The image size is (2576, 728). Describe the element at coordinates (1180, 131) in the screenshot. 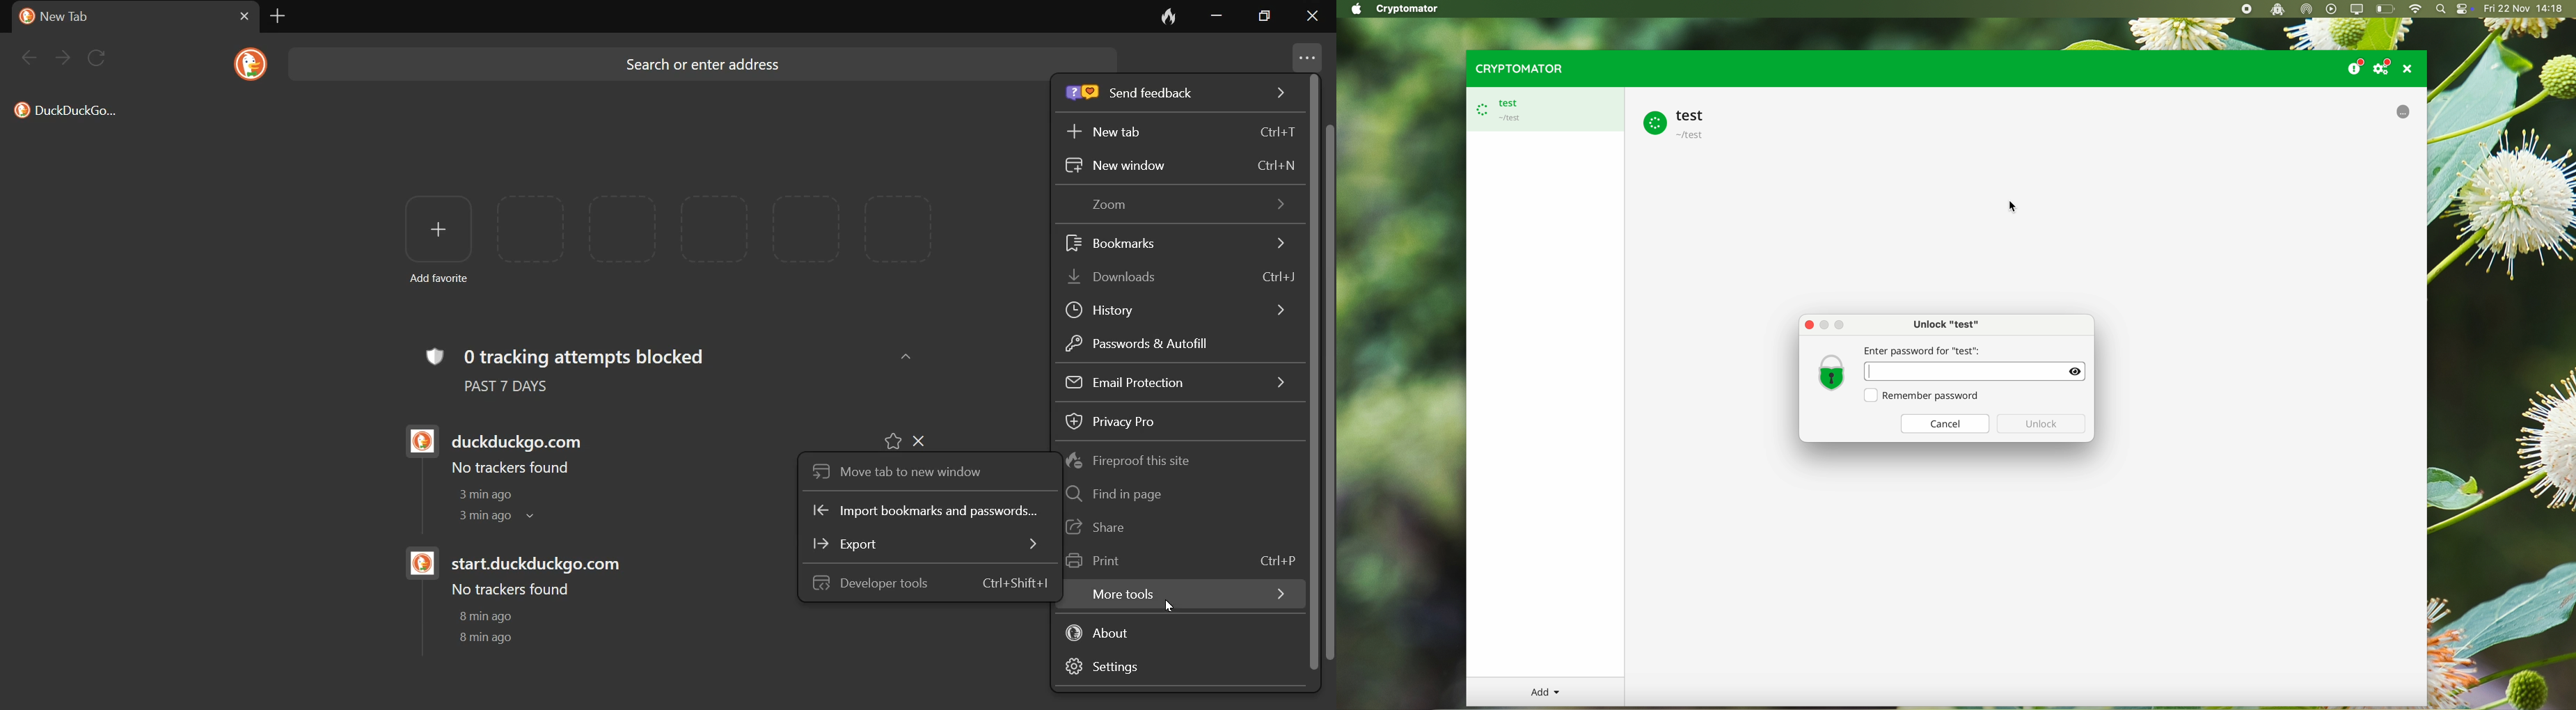

I see `New tab` at that location.